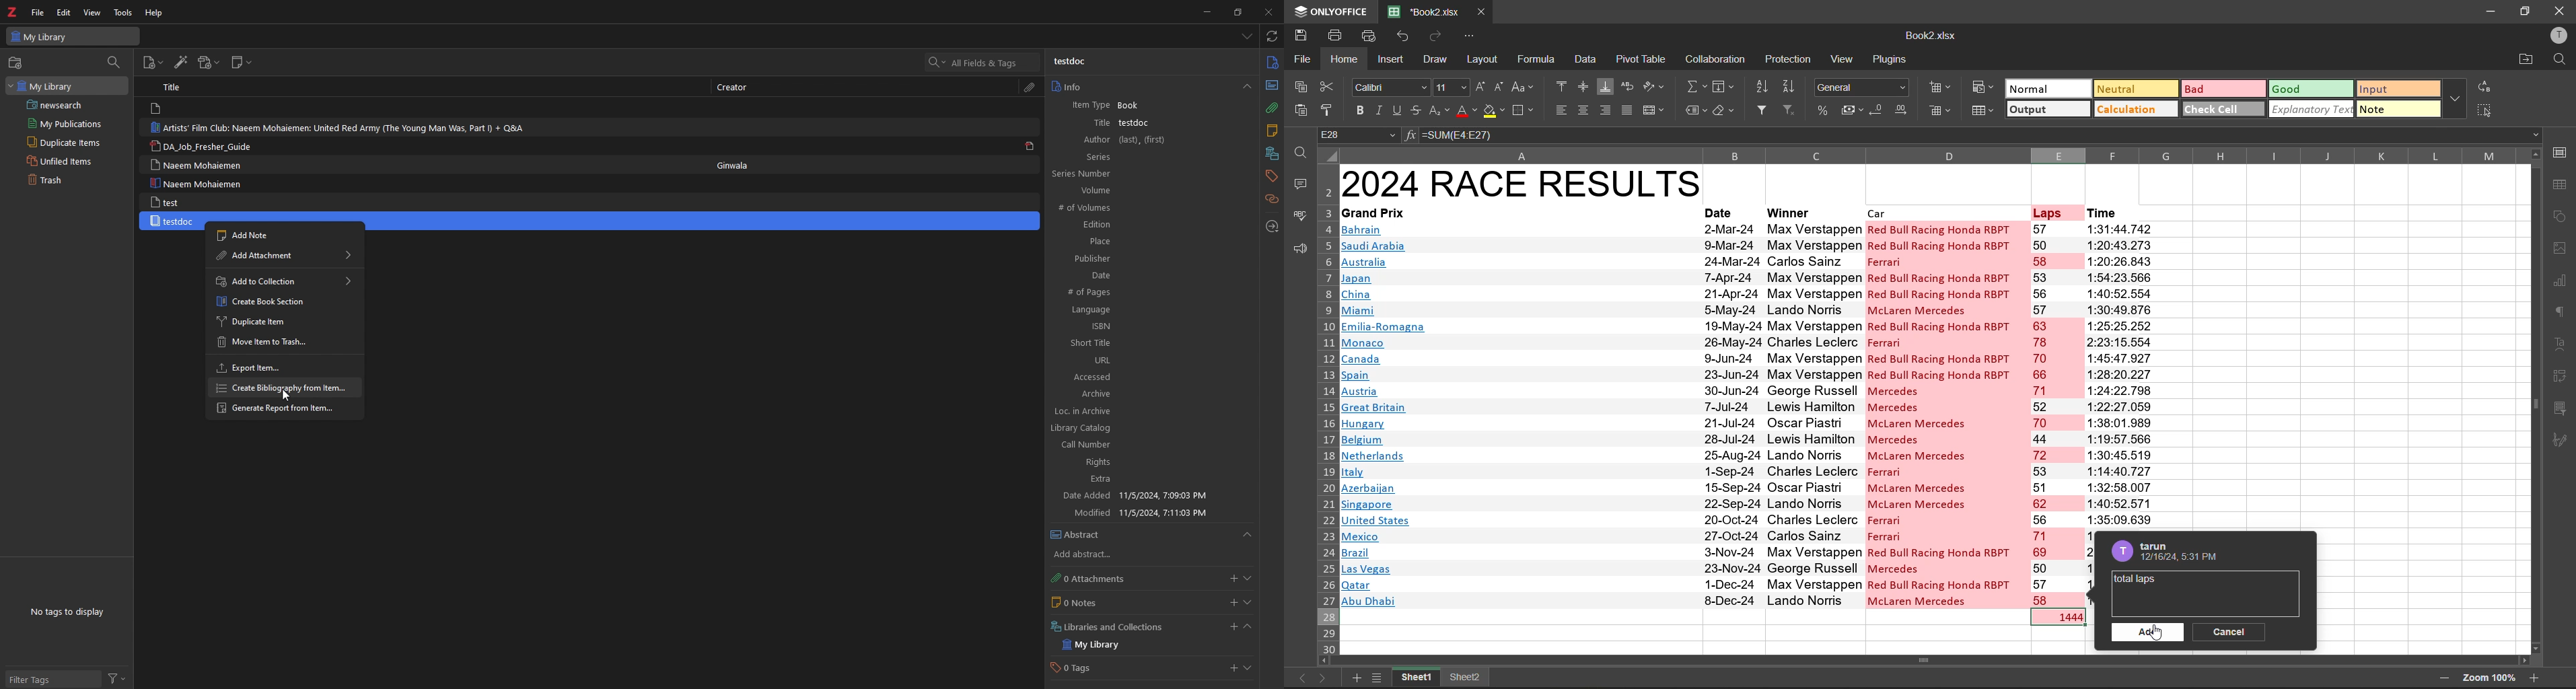 The width and height of the screenshot is (2576, 700). I want to click on testdoc, so click(1137, 122).